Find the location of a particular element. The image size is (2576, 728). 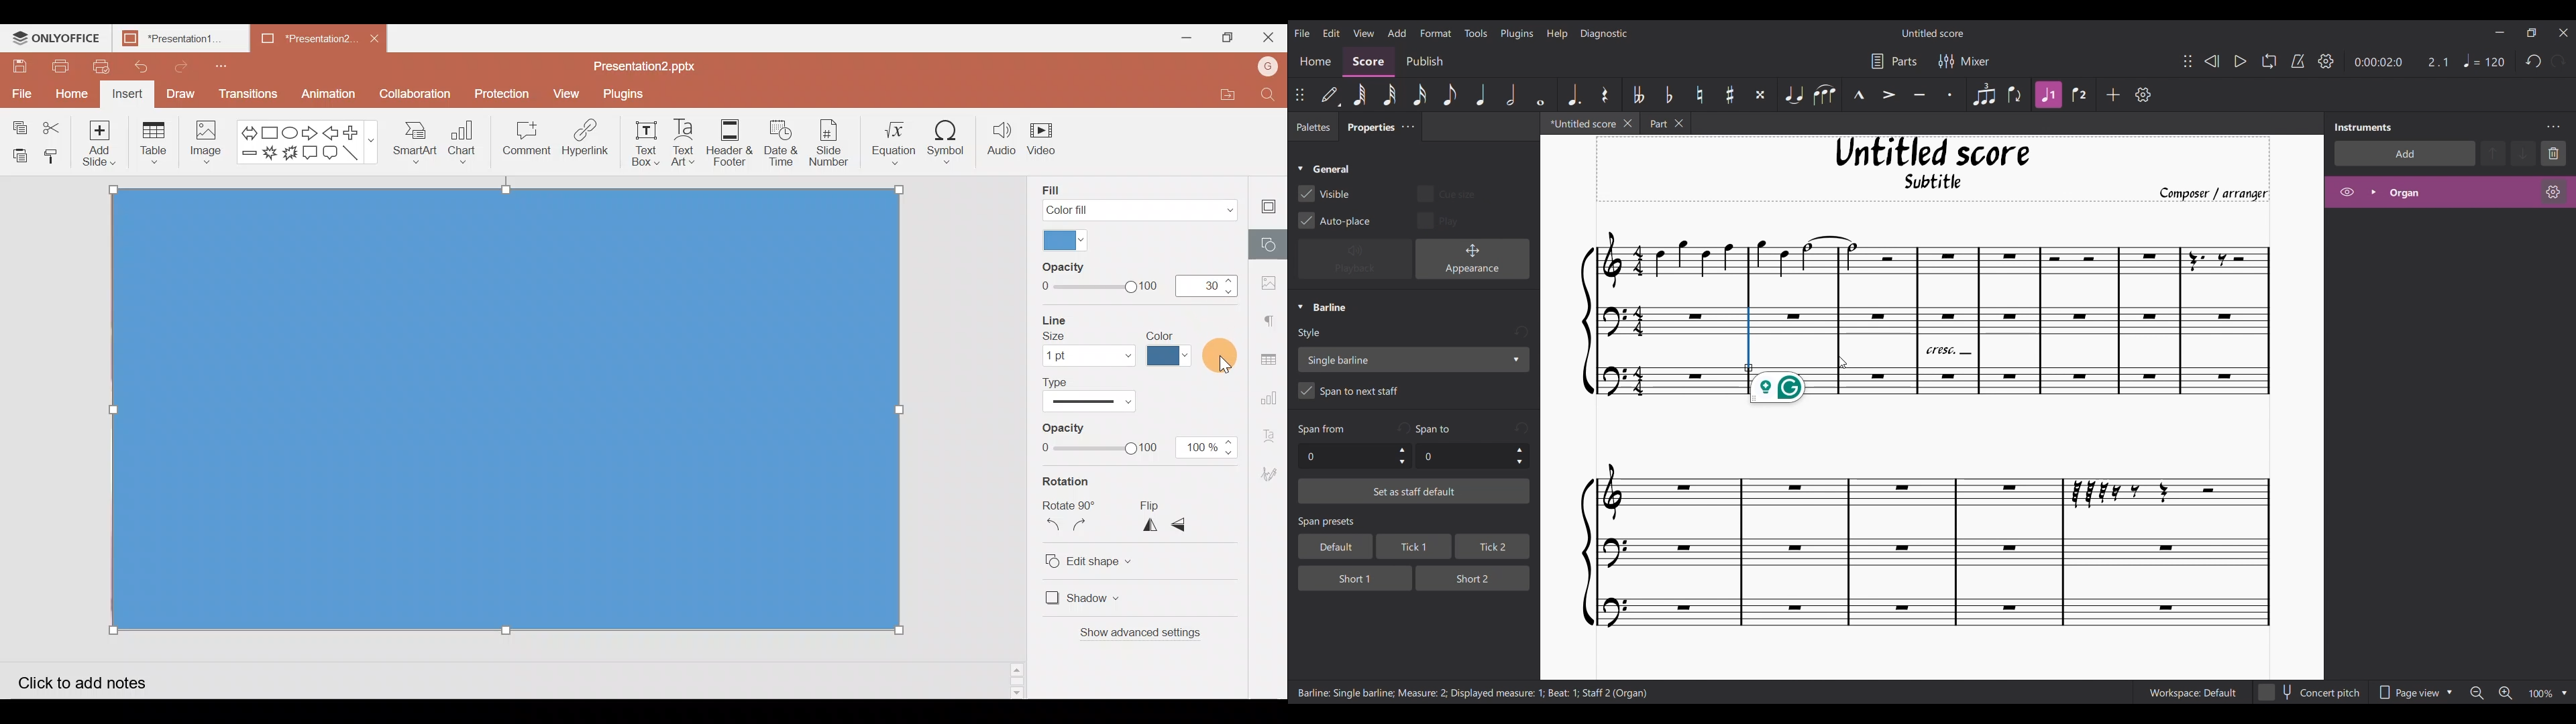

Flip vertically is located at coordinates (1187, 526).